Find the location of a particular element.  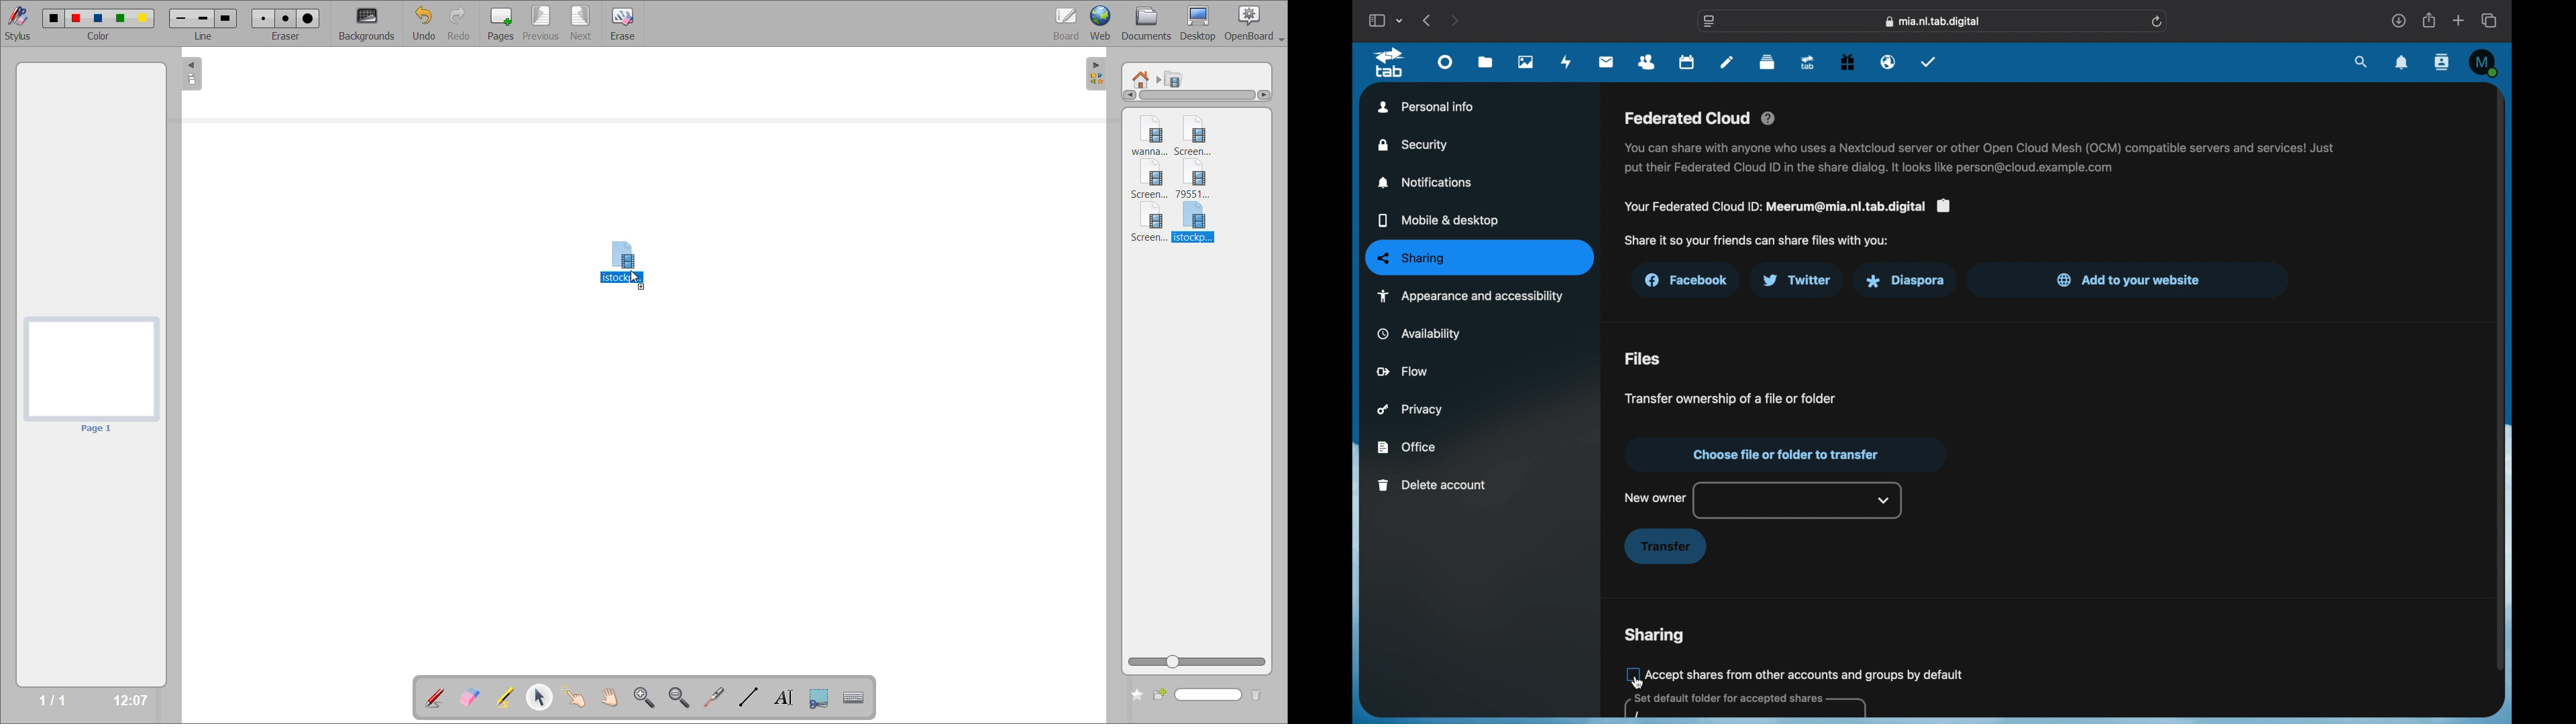

email is located at coordinates (1888, 62).